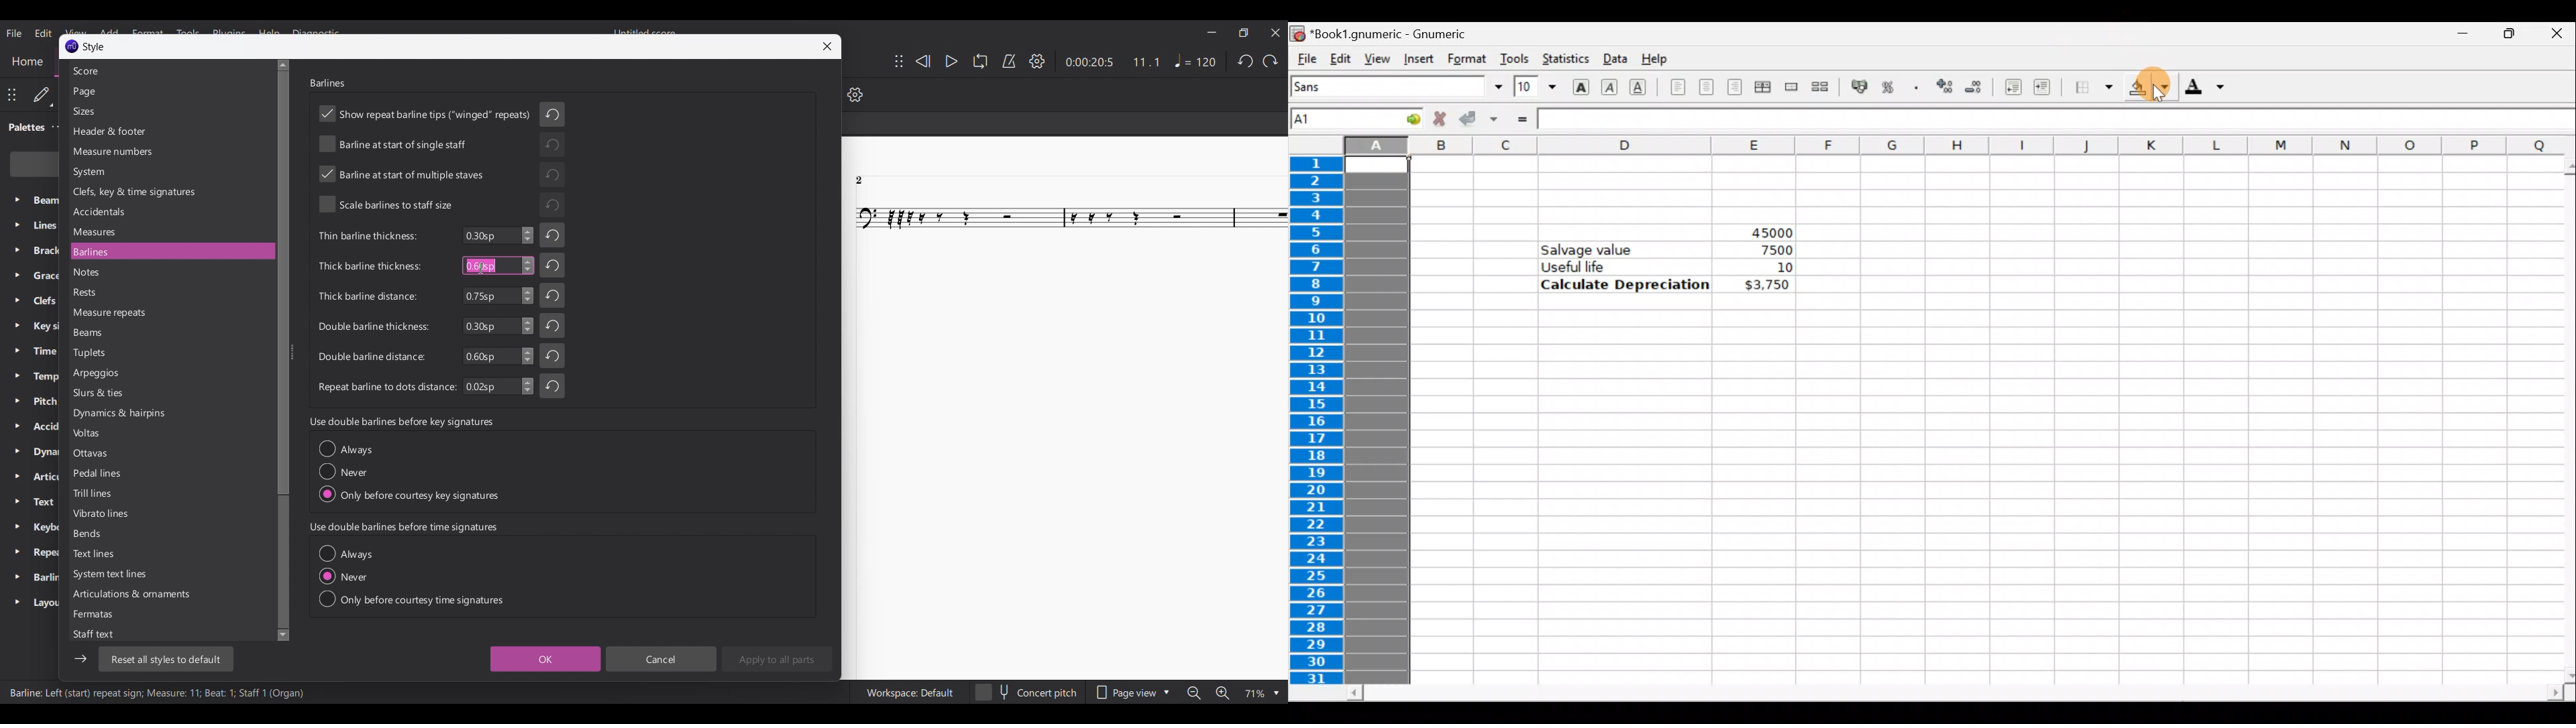  Describe the element at coordinates (1194, 693) in the screenshot. I see `Zoom out` at that location.